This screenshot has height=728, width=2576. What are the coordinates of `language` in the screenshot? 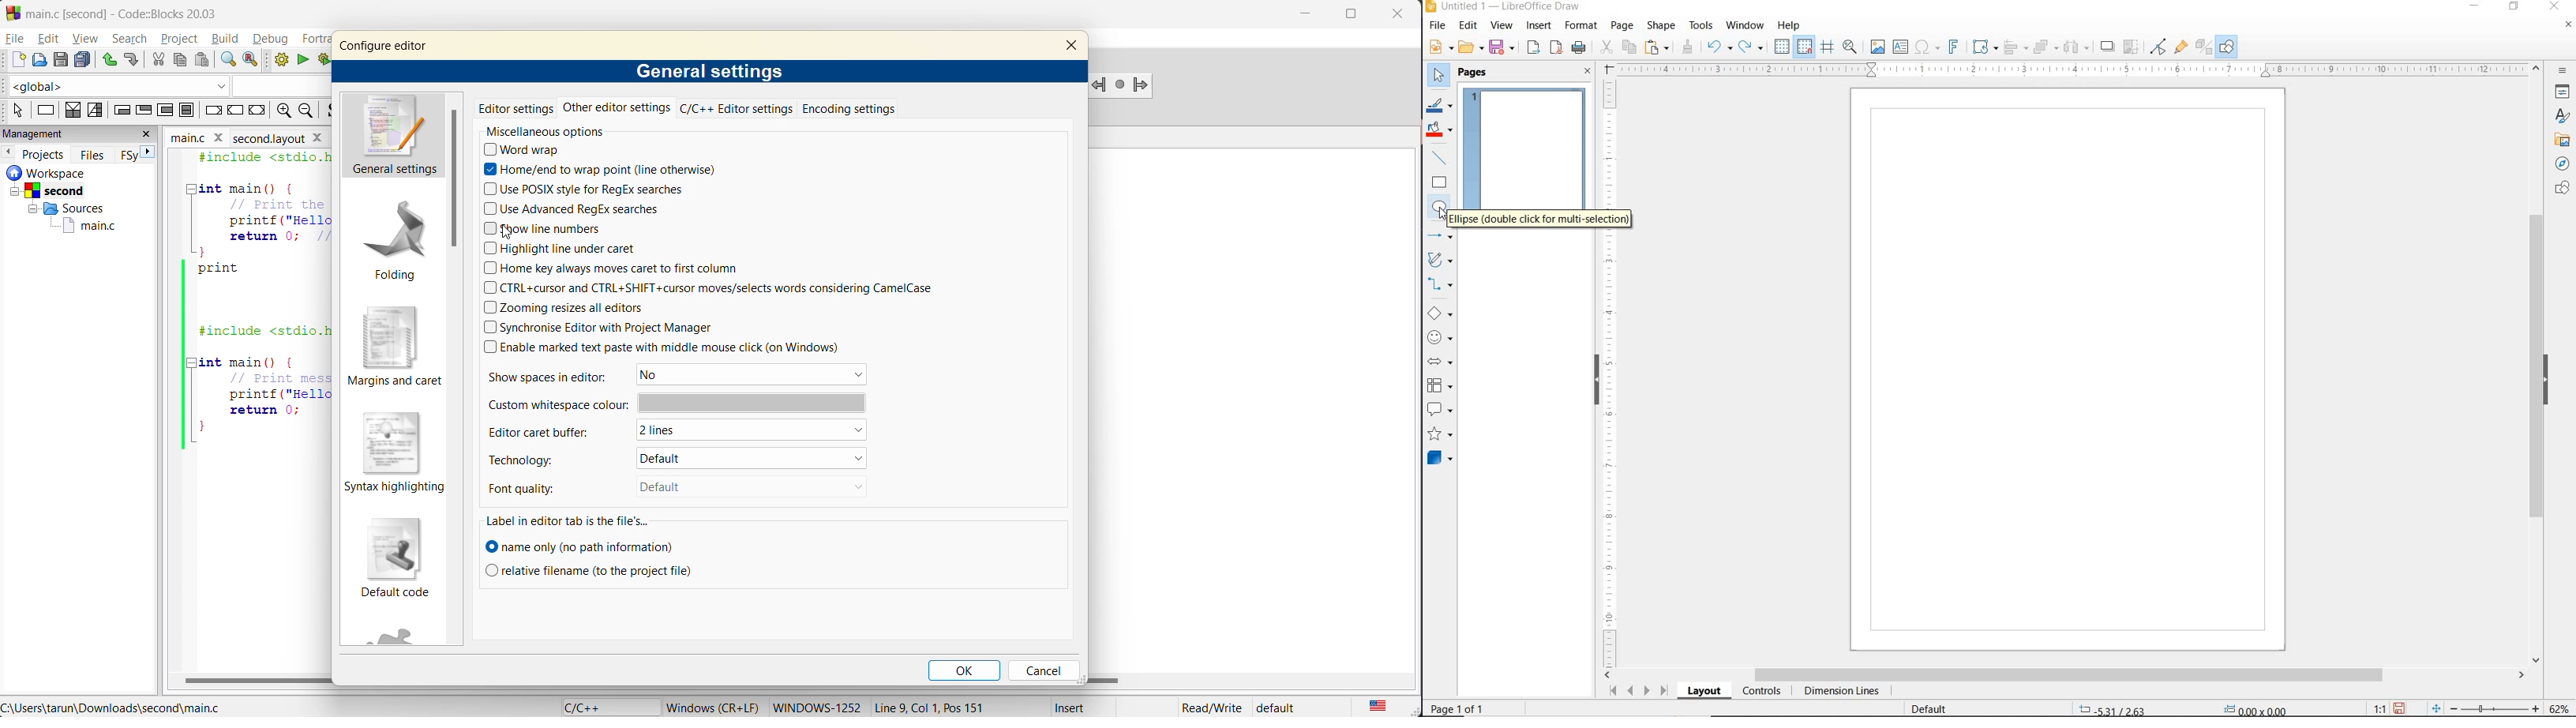 It's located at (606, 706).